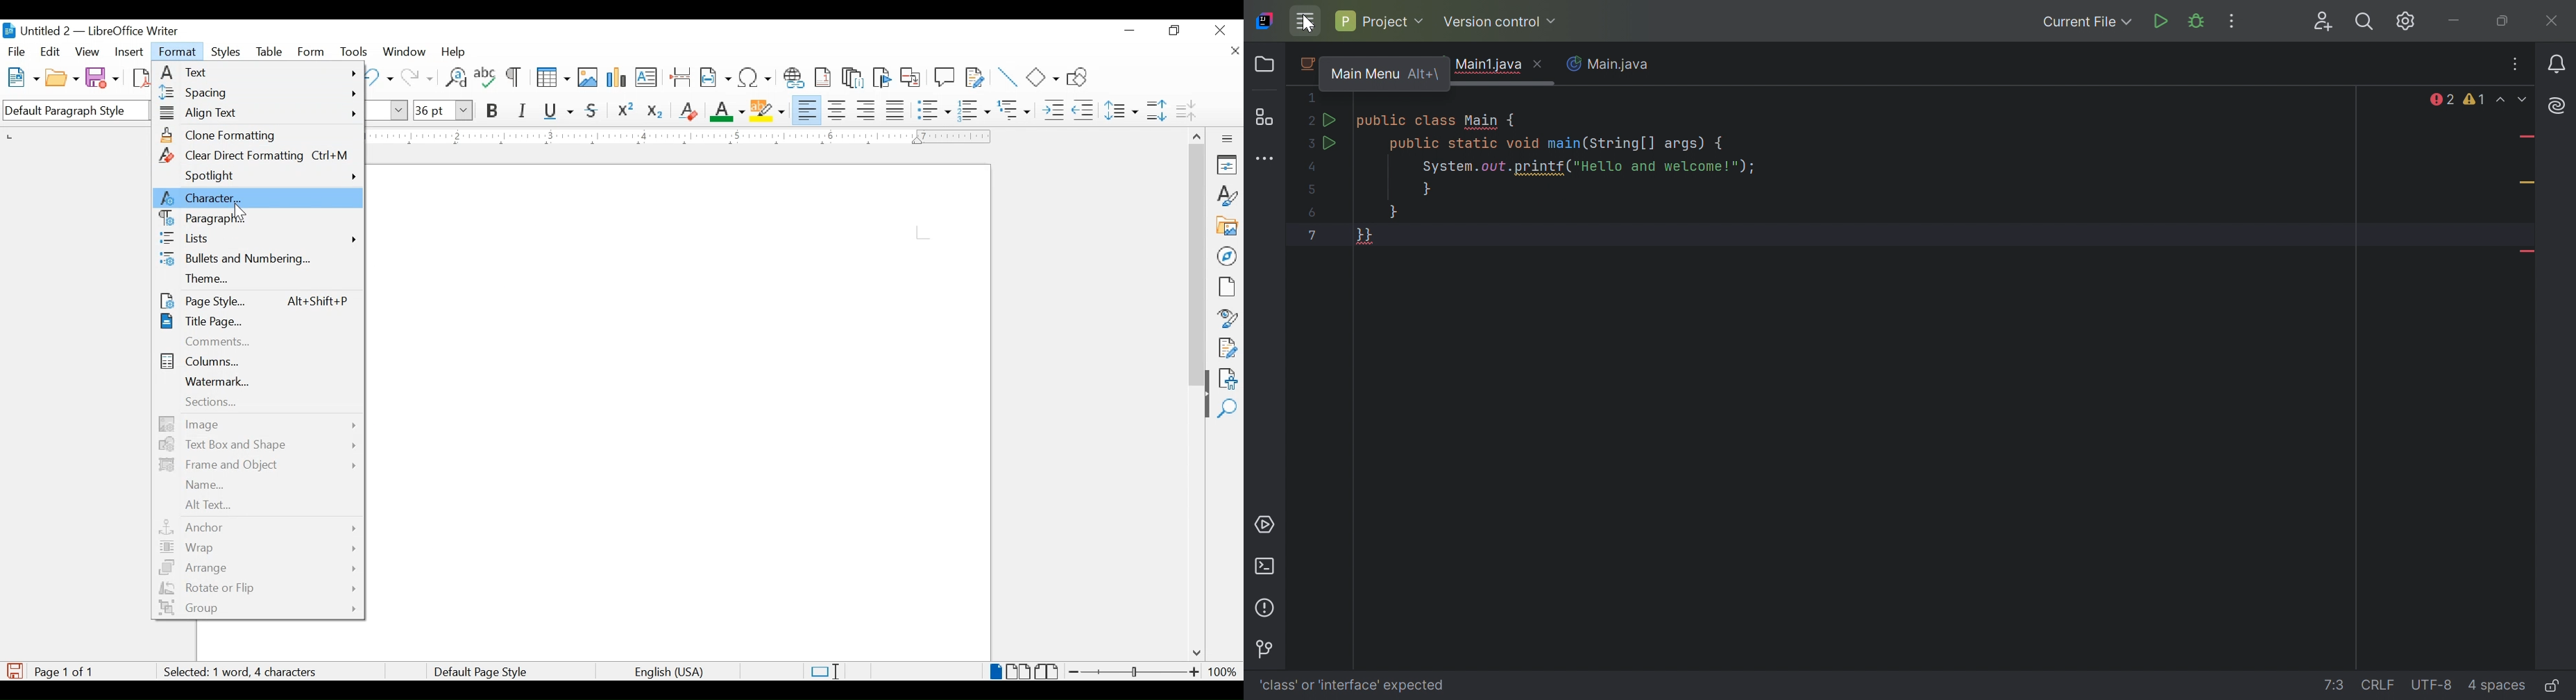 The height and width of the screenshot is (700, 2576). Describe the element at coordinates (1228, 256) in the screenshot. I see `navigator` at that location.